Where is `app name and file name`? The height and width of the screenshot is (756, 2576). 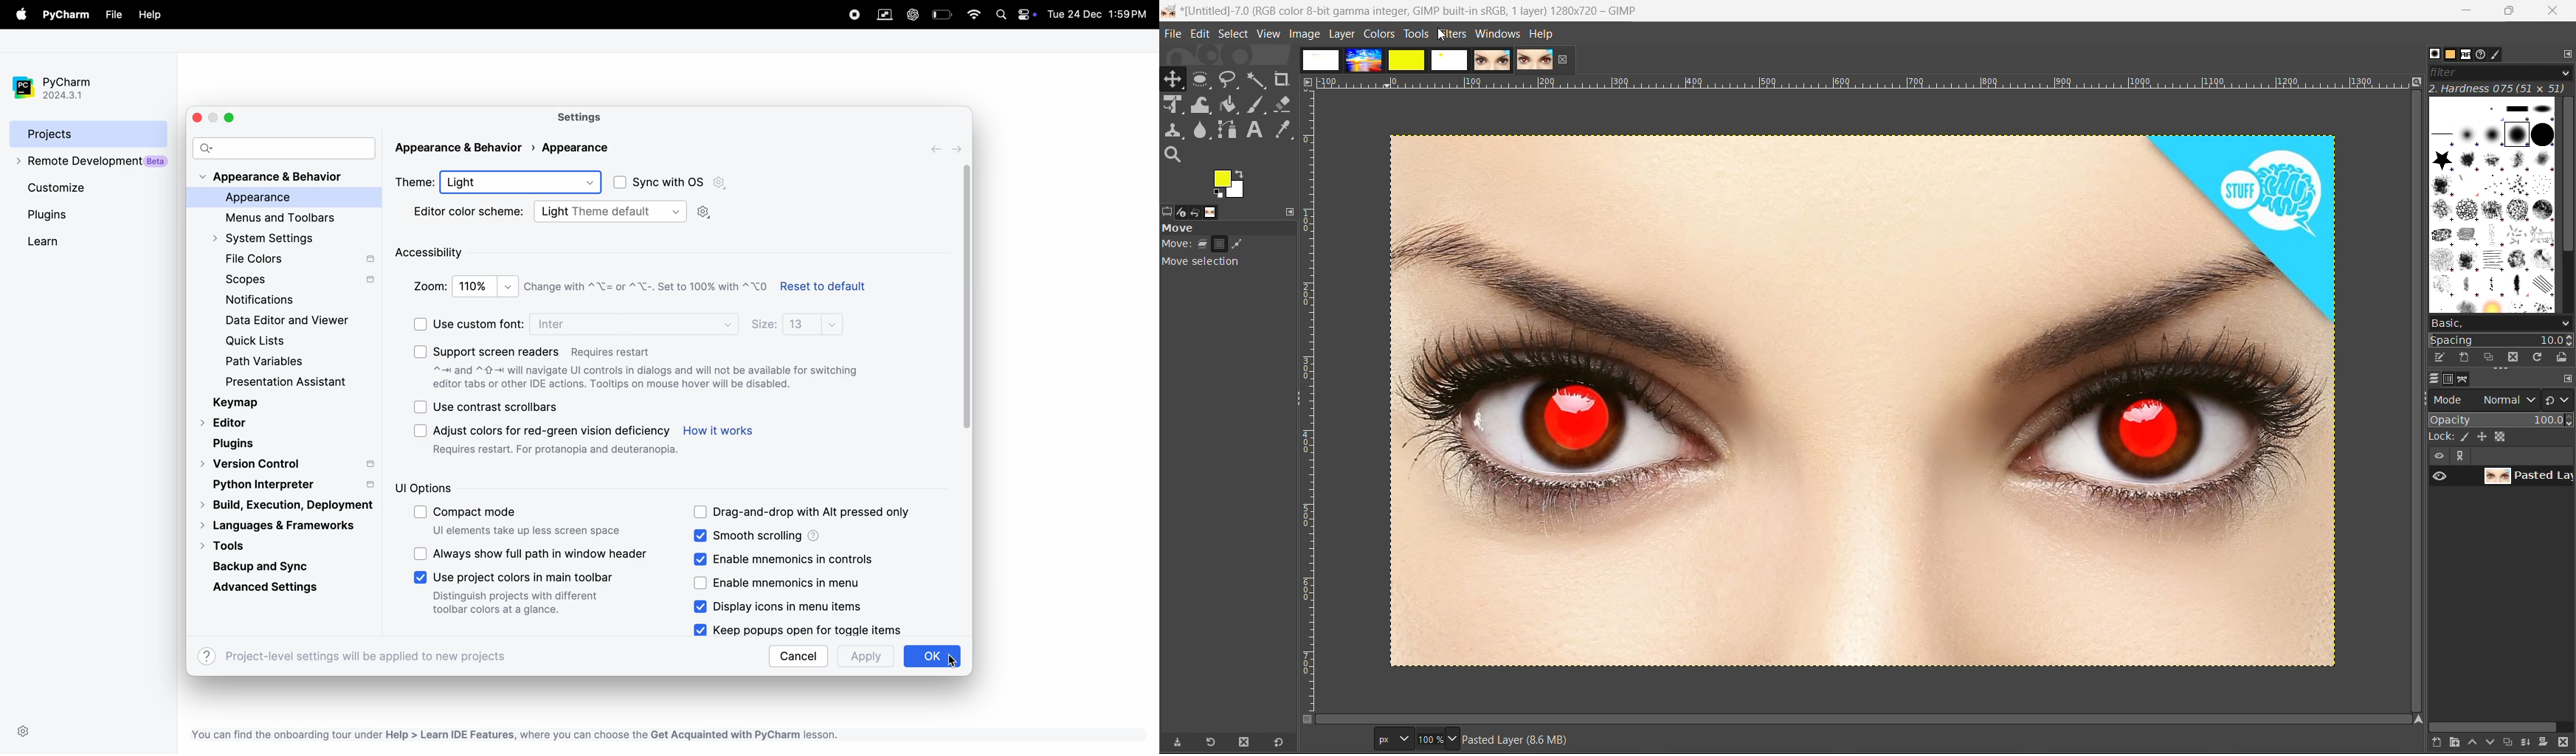
app name and file name is located at coordinates (1406, 9).